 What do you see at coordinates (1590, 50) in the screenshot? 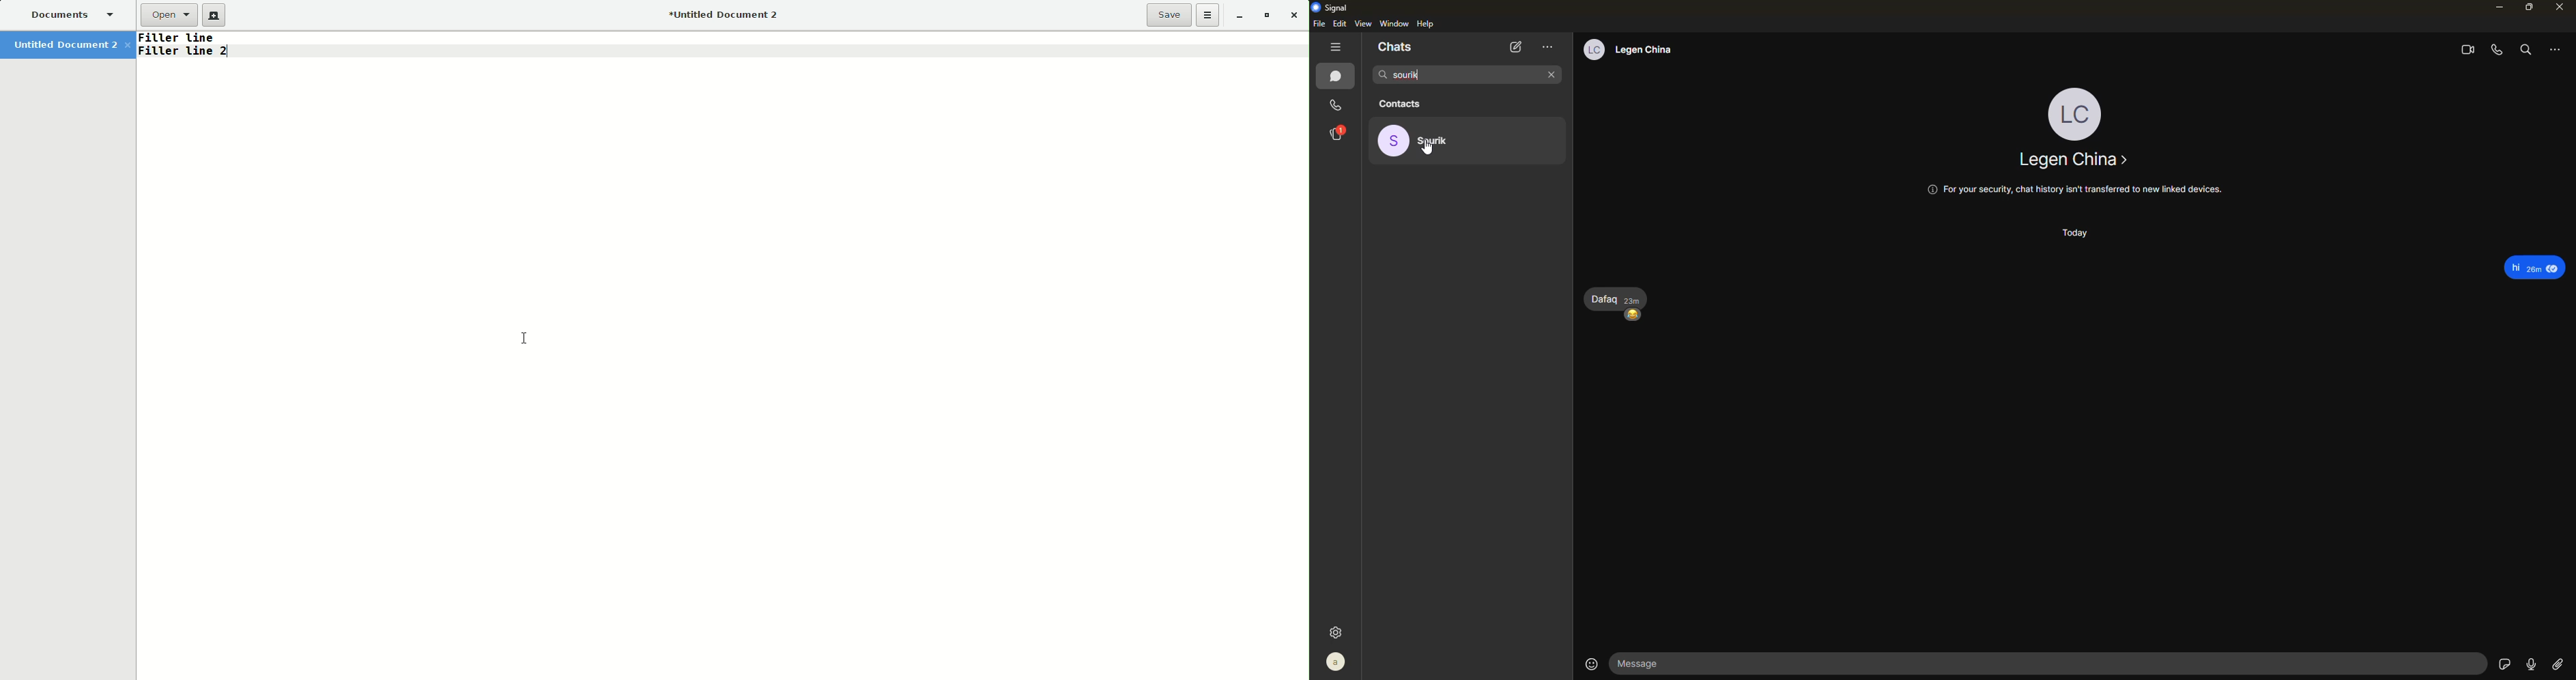
I see `lc profile` at bounding box center [1590, 50].